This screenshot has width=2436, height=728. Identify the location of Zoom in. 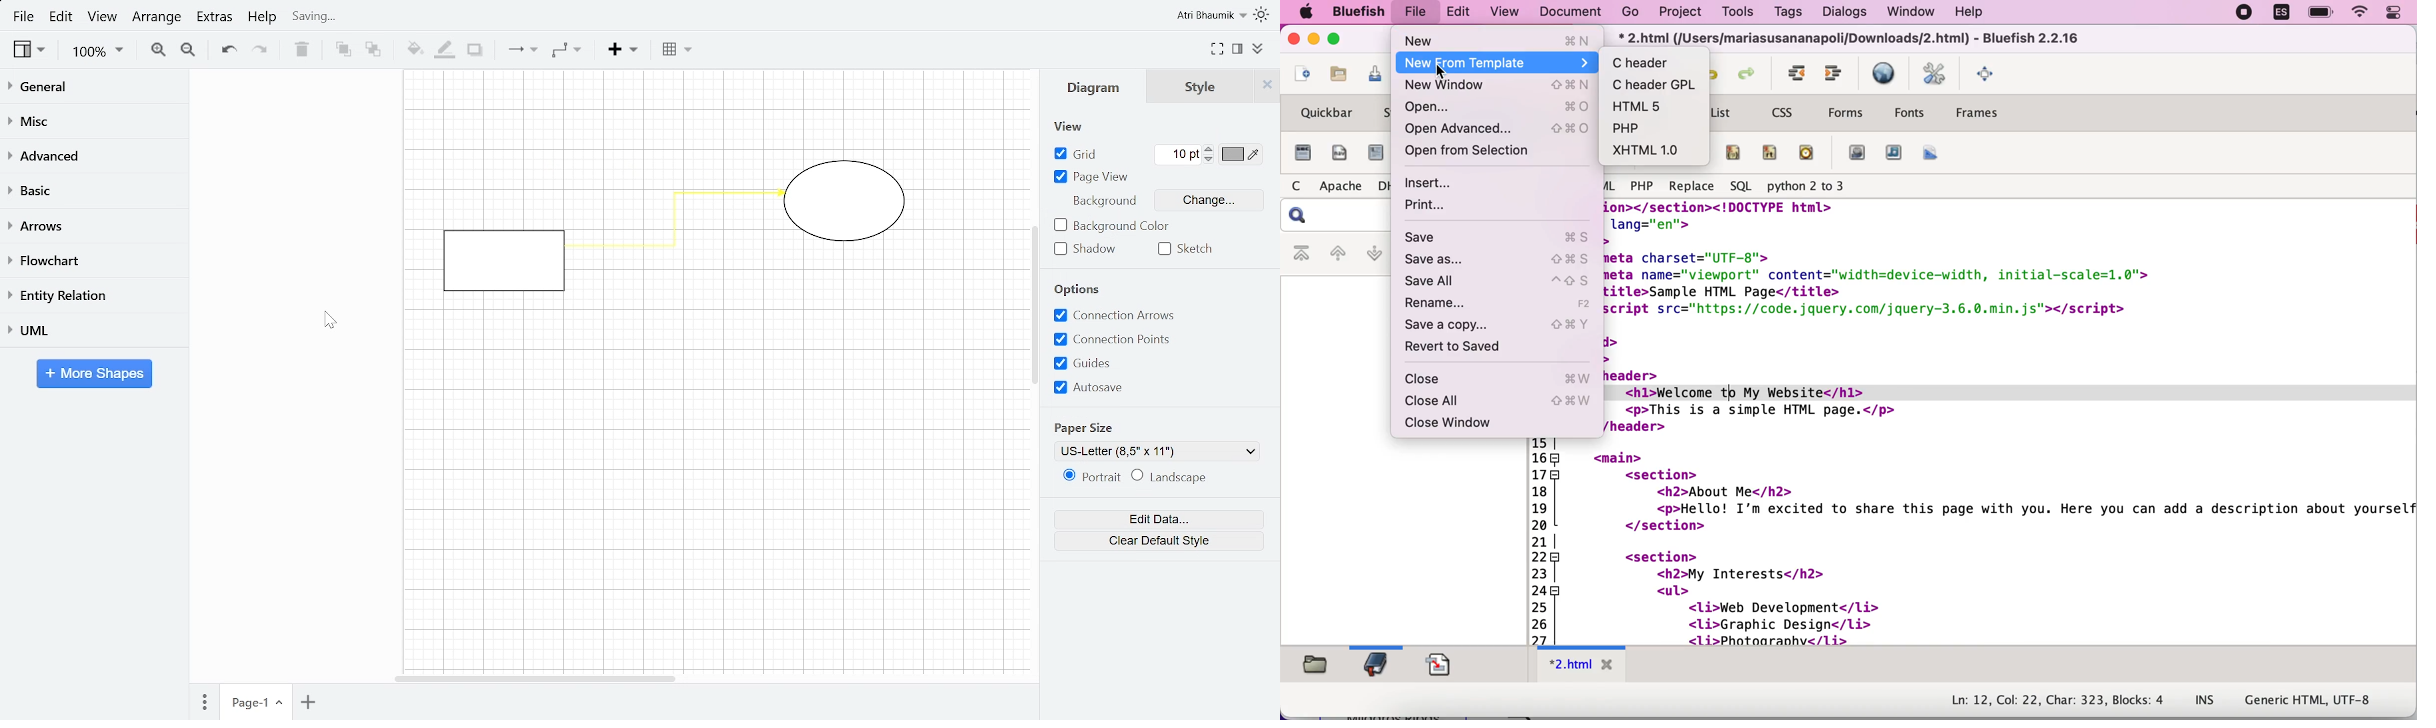
(158, 50).